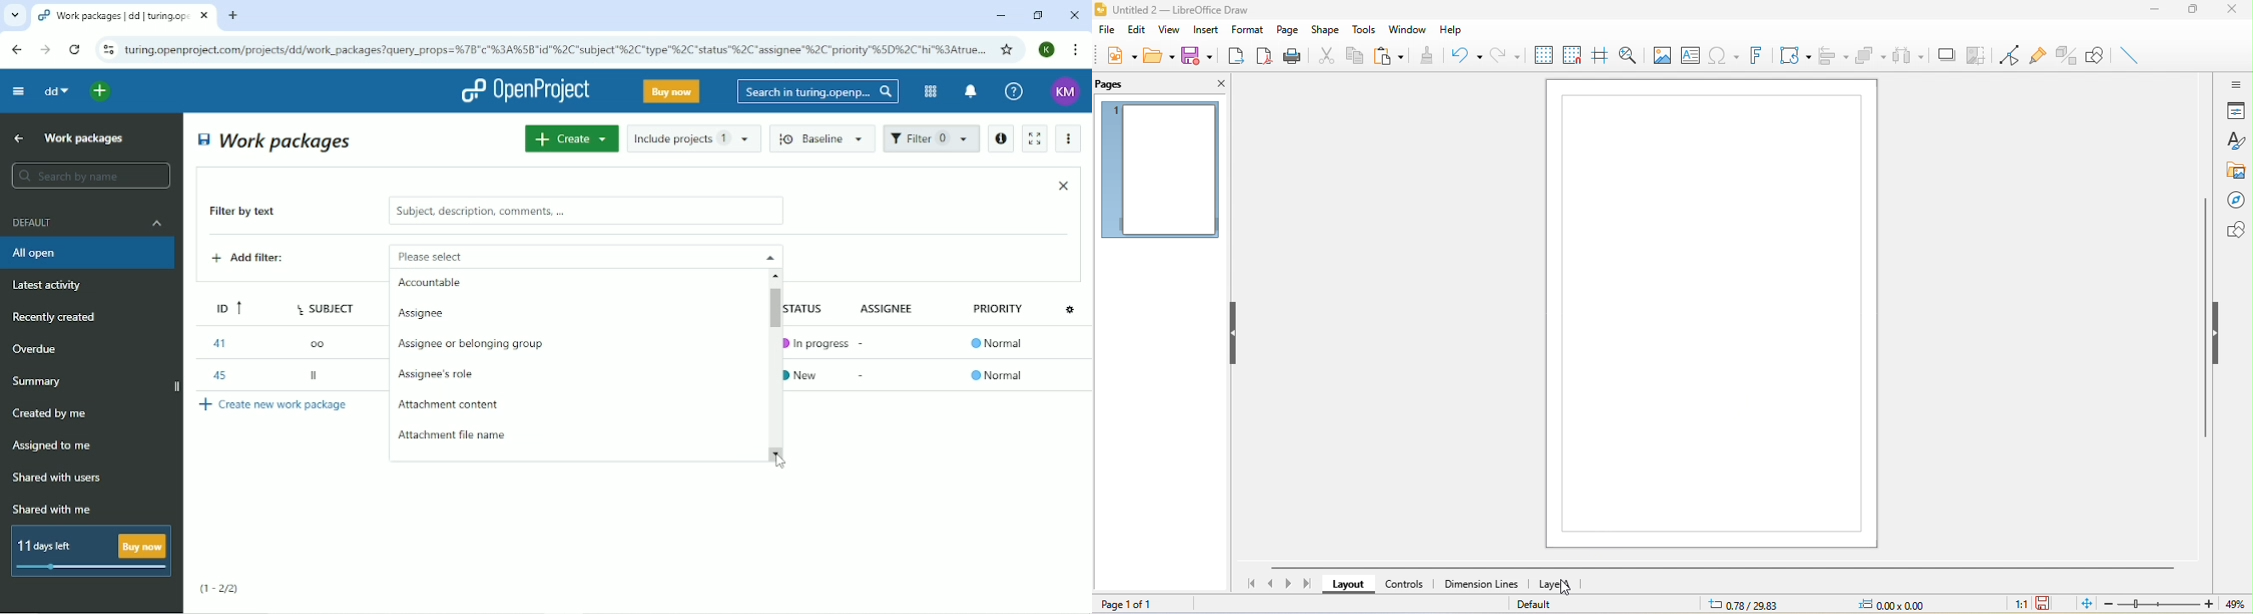 Image resolution: width=2268 pixels, height=616 pixels. Describe the element at coordinates (1833, 56) in the screenshot. I see `align object` at that location.